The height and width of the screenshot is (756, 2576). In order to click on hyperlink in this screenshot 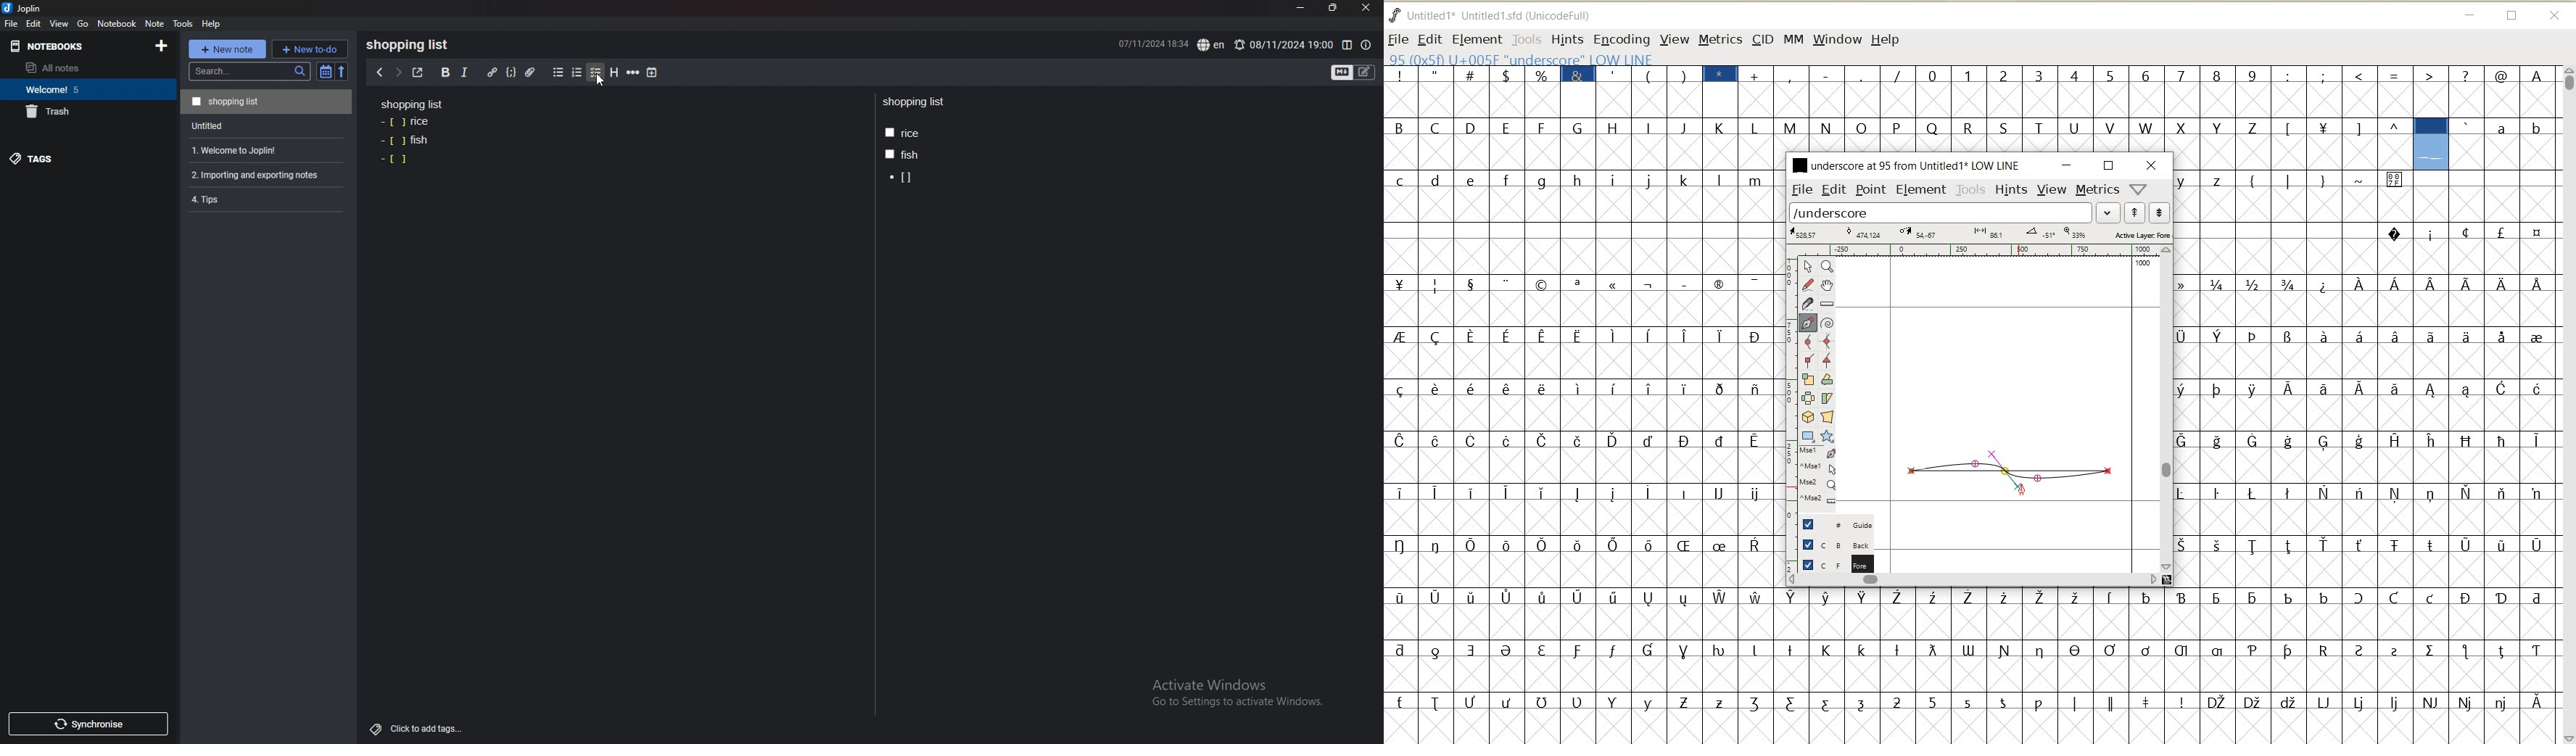, I will do `click(493, 73)`.